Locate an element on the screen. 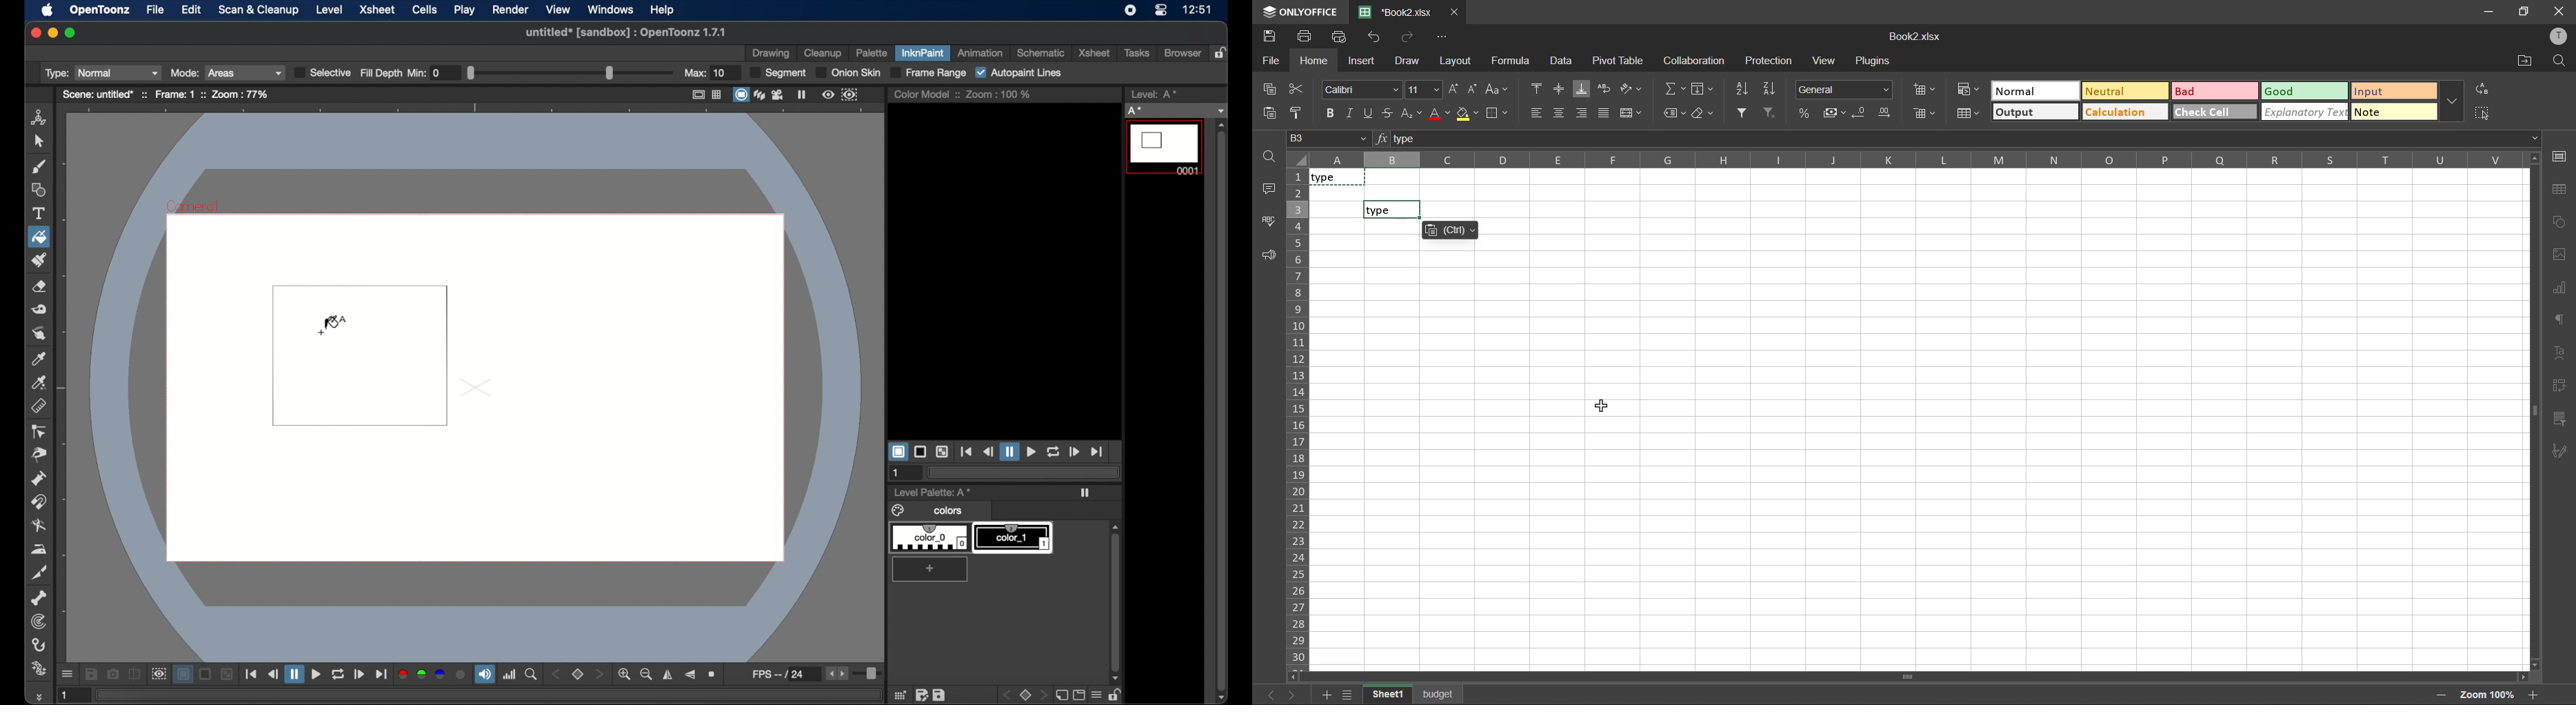  conditional formatting is located at coordinates (1969, 89).